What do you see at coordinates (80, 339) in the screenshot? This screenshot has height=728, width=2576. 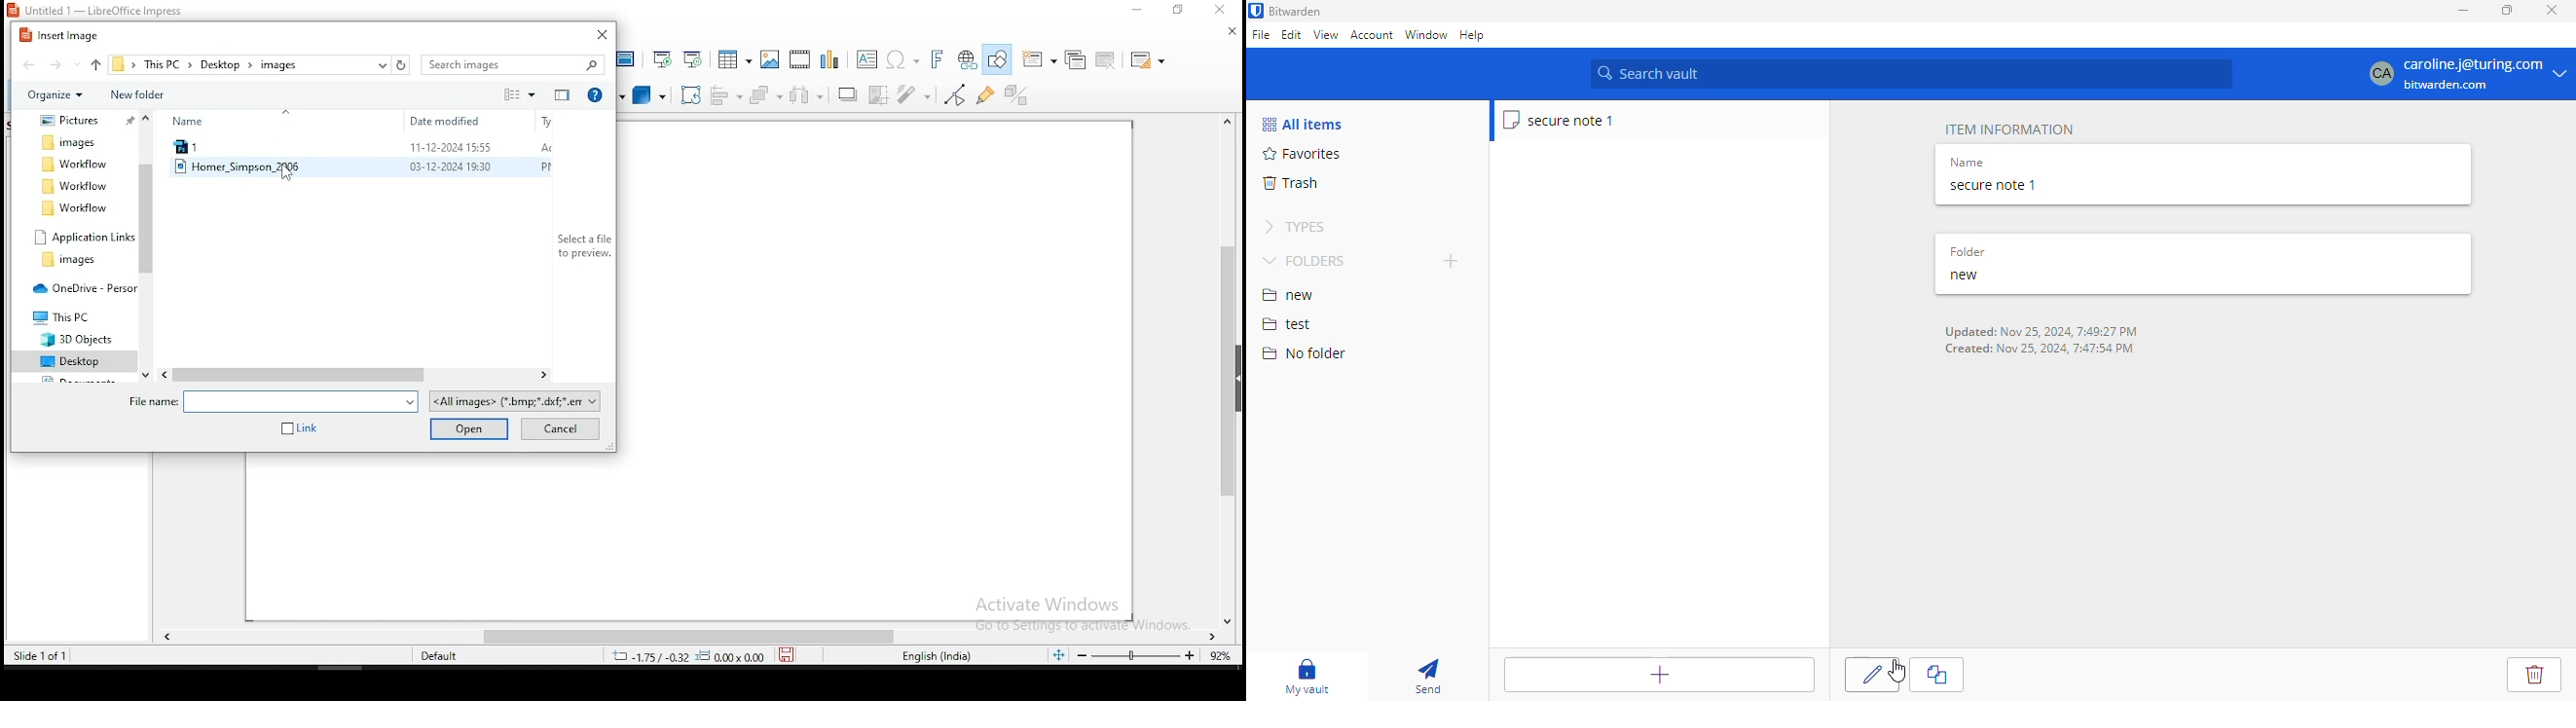 I see `system folder` at bounding box center [80, 339].